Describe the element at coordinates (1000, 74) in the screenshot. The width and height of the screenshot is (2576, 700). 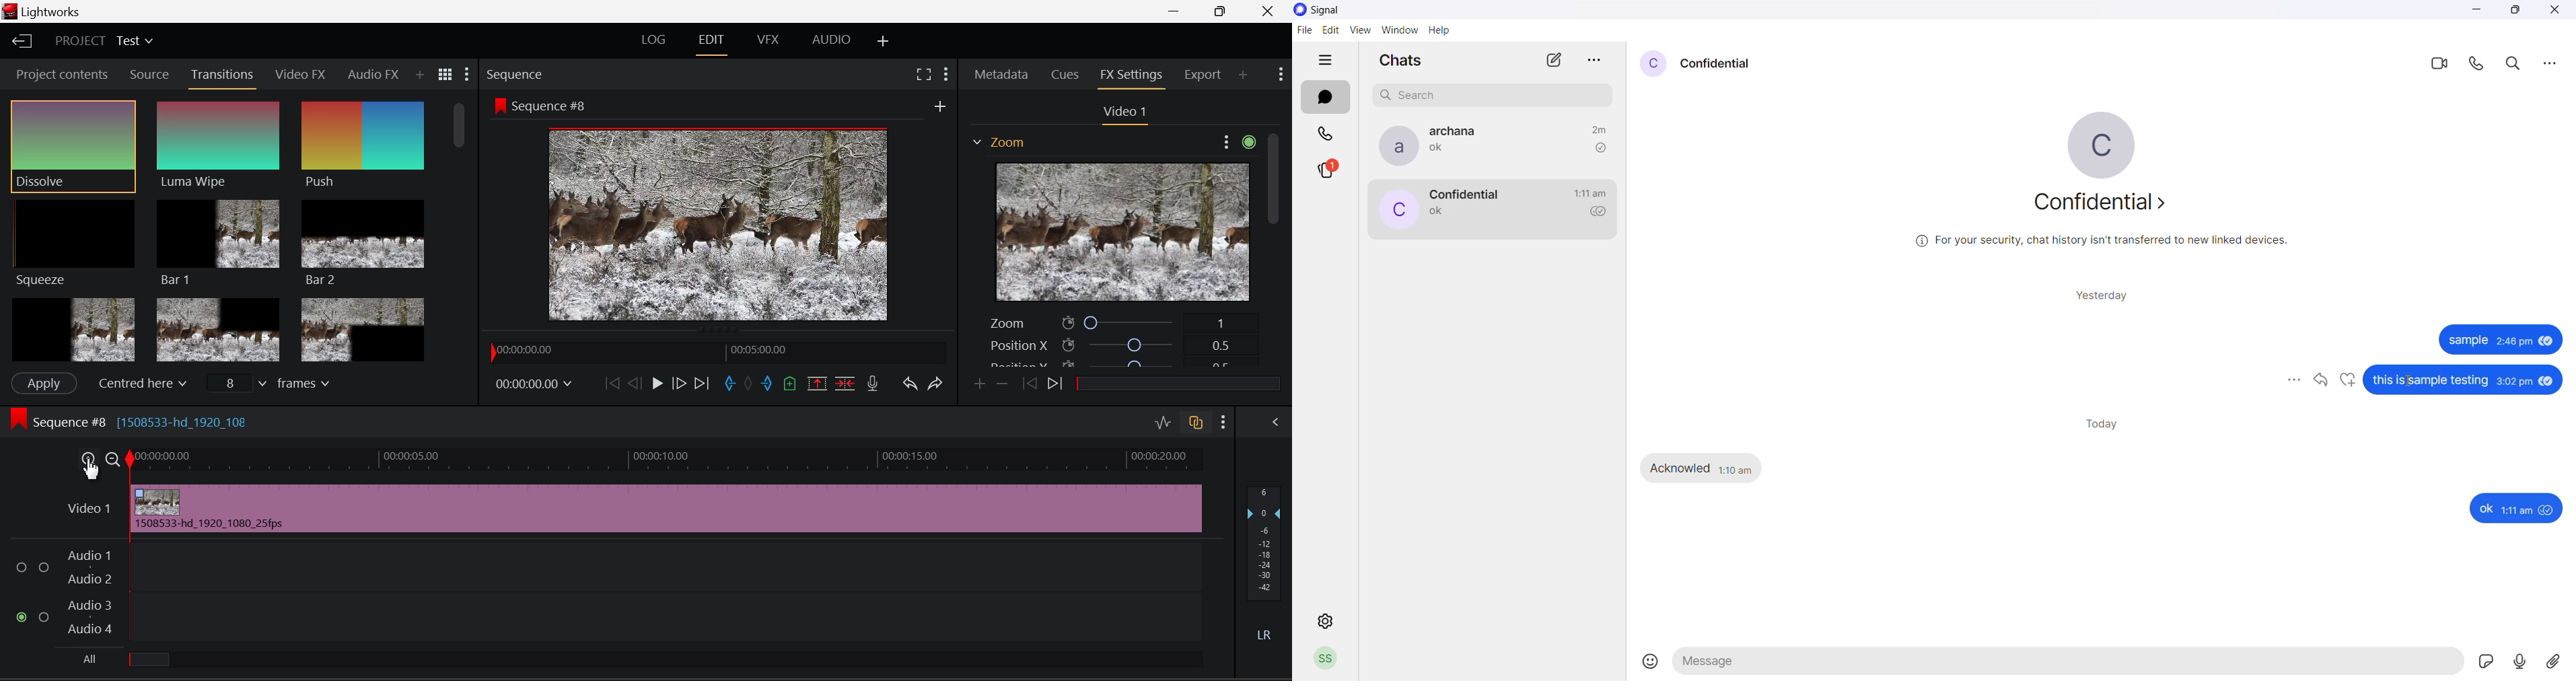
I see `Metadata` at that location.